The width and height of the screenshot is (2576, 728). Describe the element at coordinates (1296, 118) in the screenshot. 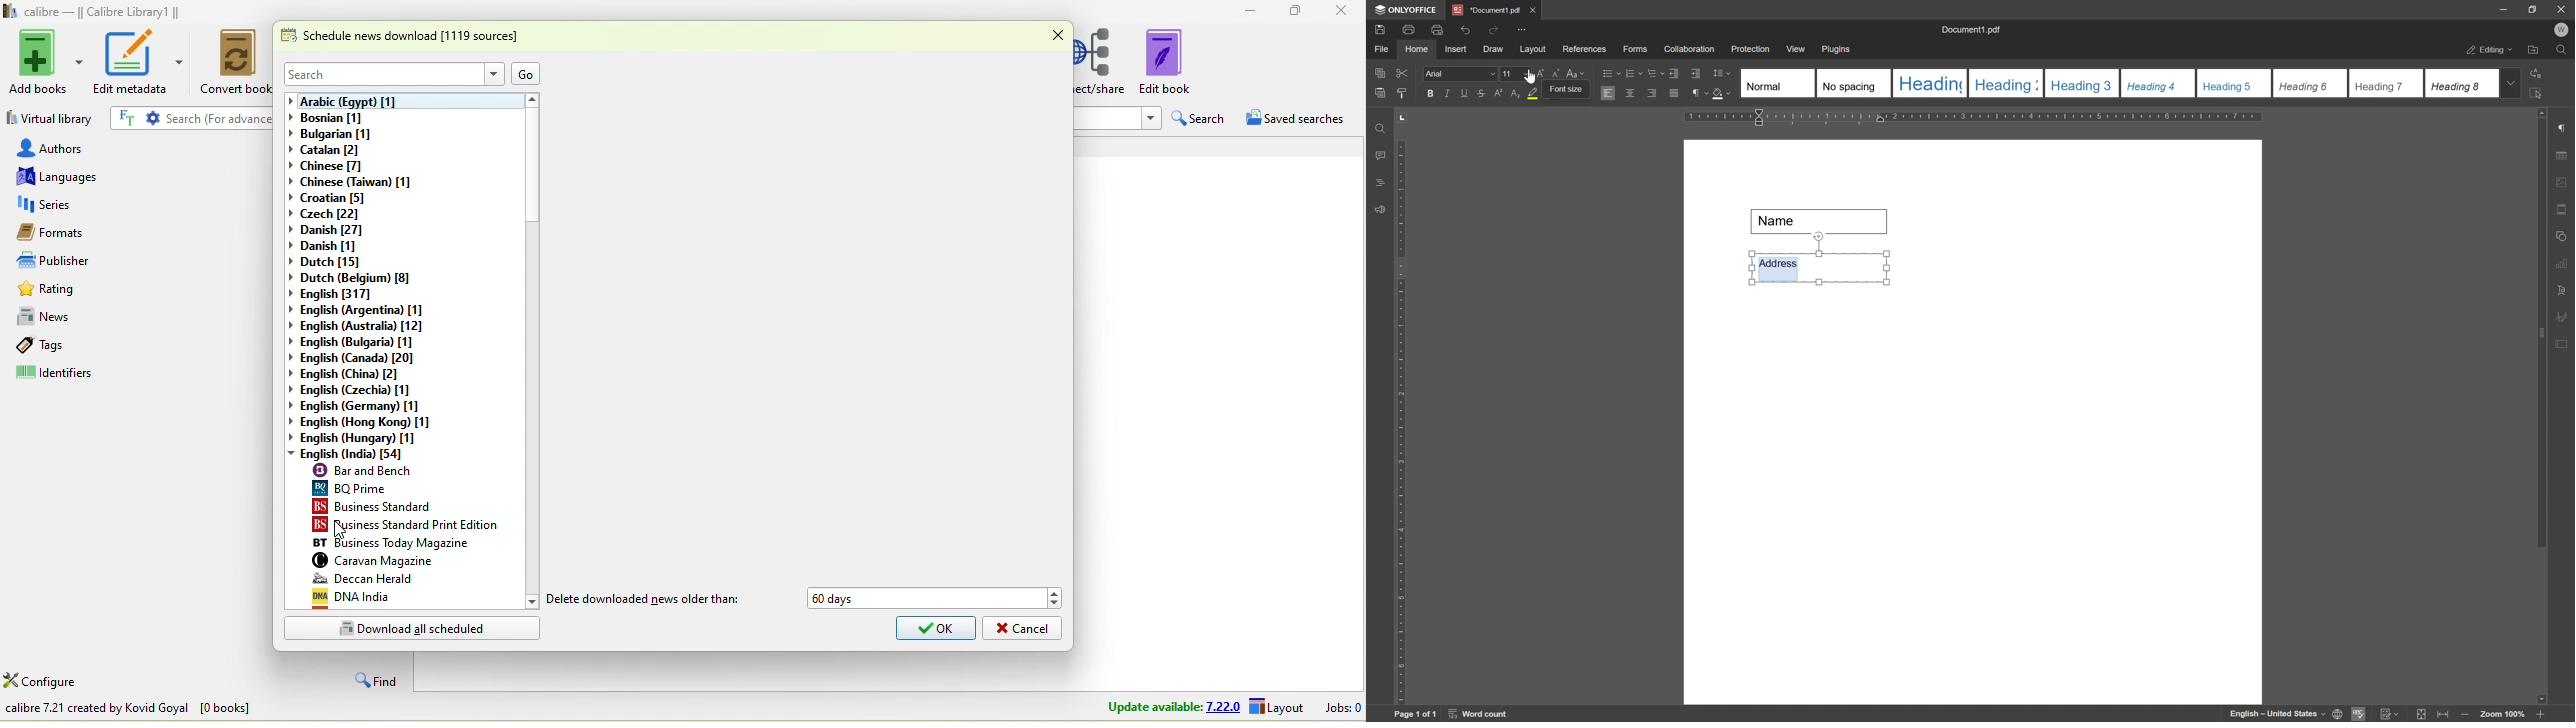

I see `saved searches` at that location.